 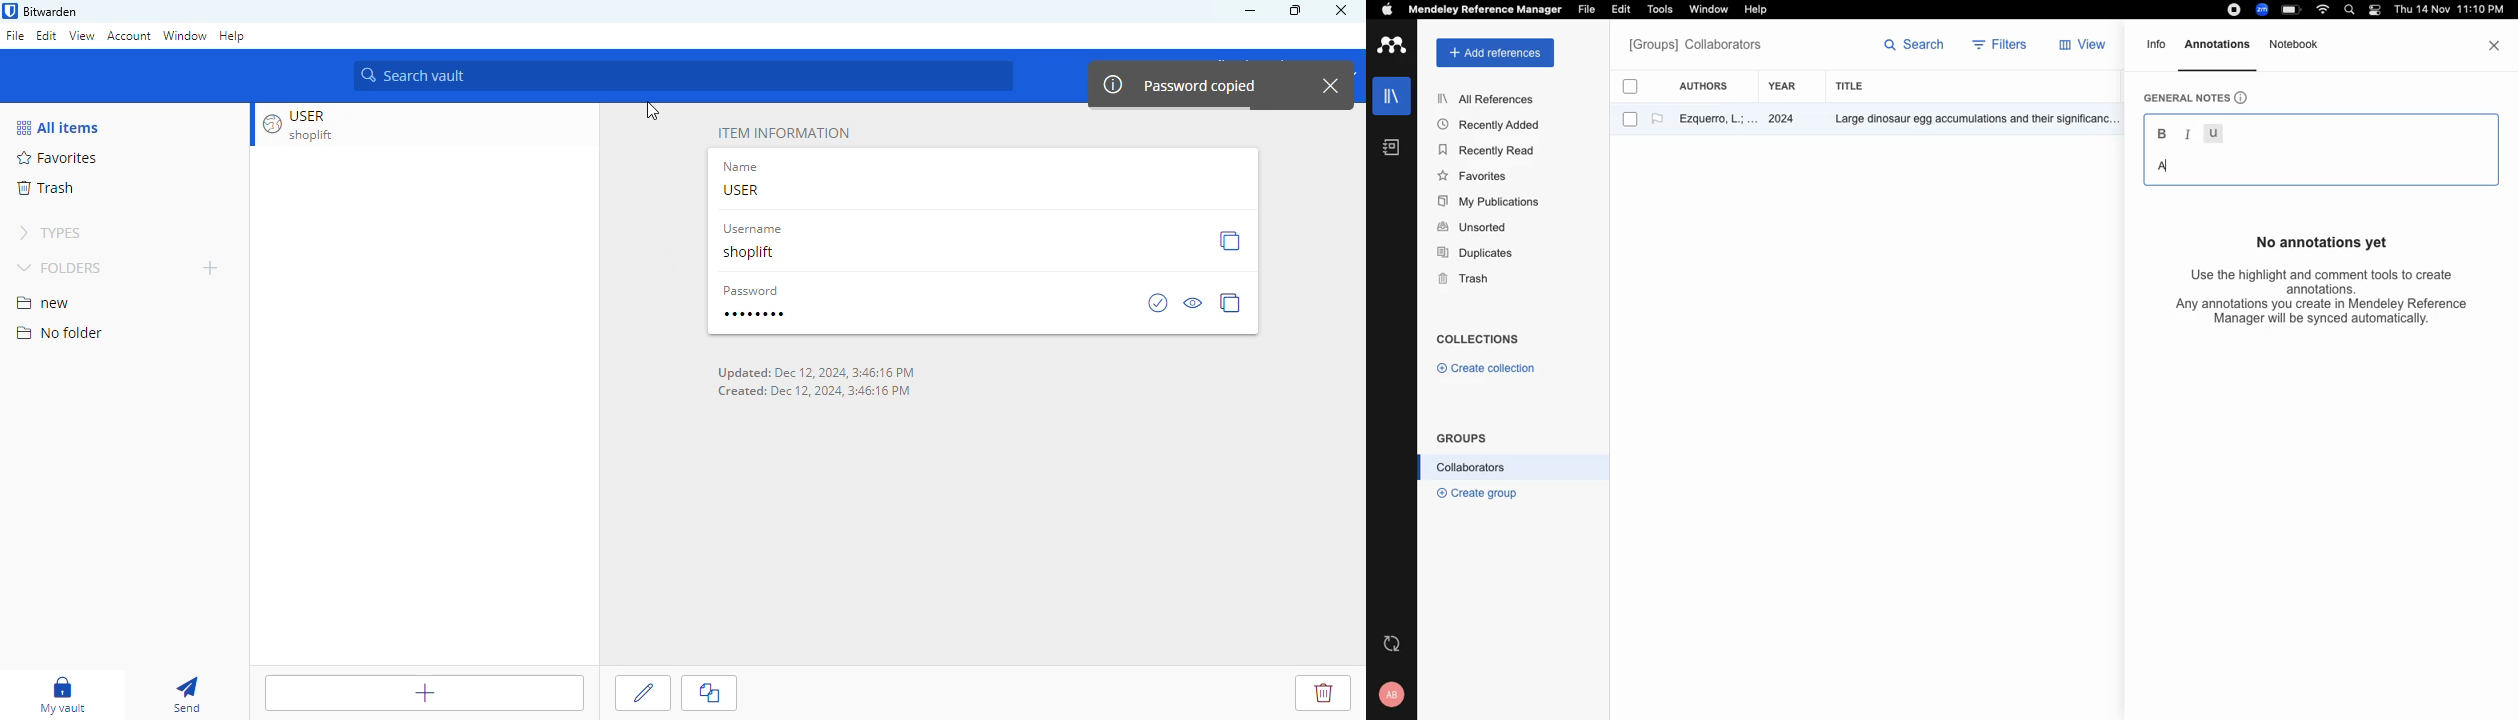 What do you see at coordinates (2374, 10) in the screenshot?
I see `light/dark mode` at bounding box center [2374, 10].